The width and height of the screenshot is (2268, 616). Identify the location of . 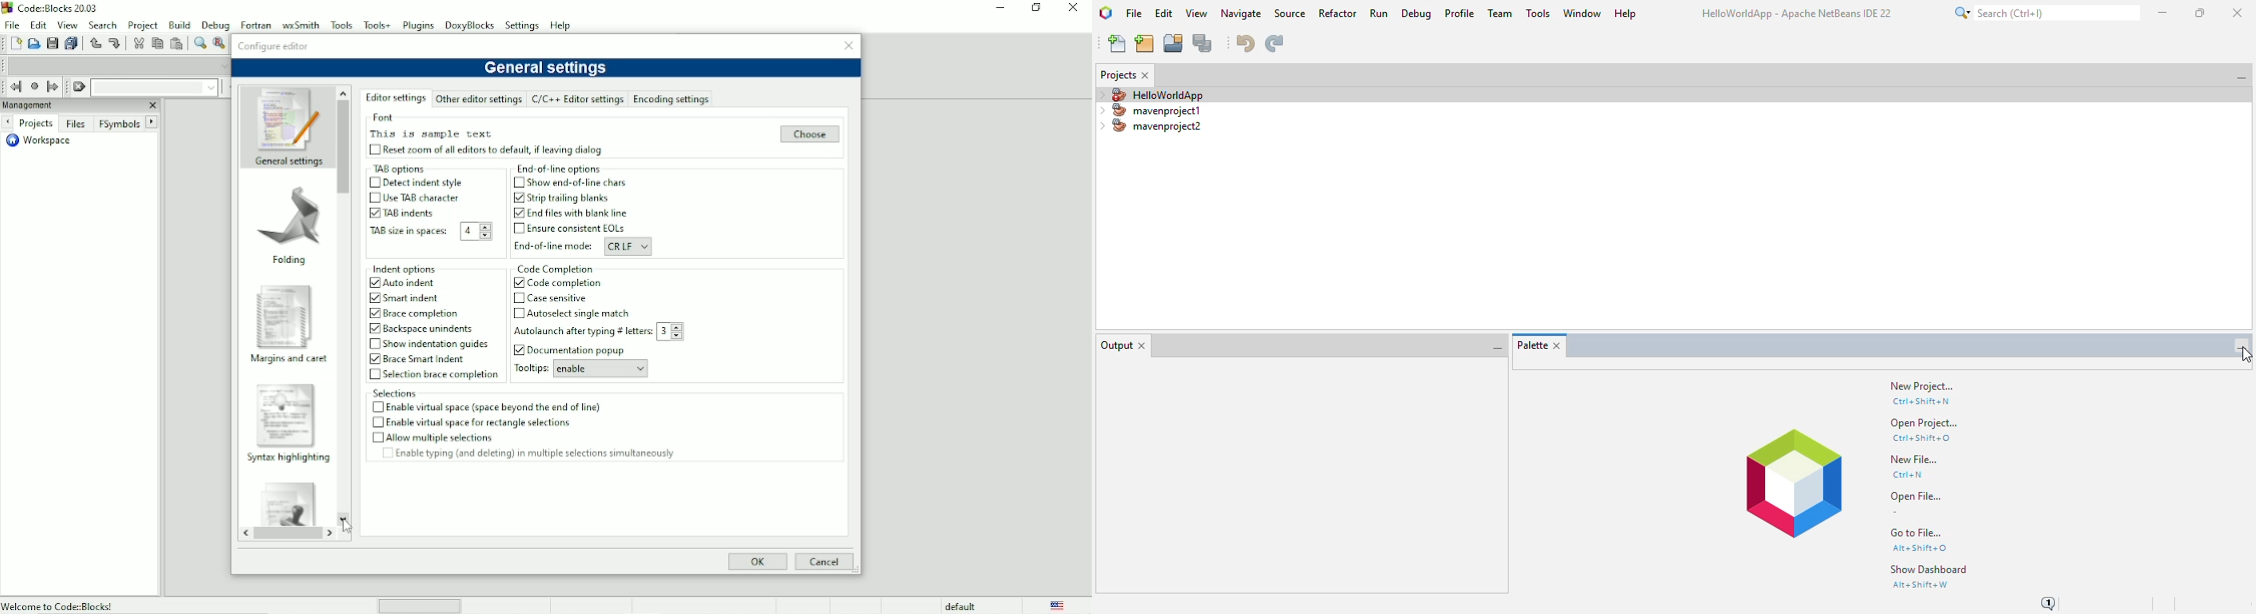
(517, 197).